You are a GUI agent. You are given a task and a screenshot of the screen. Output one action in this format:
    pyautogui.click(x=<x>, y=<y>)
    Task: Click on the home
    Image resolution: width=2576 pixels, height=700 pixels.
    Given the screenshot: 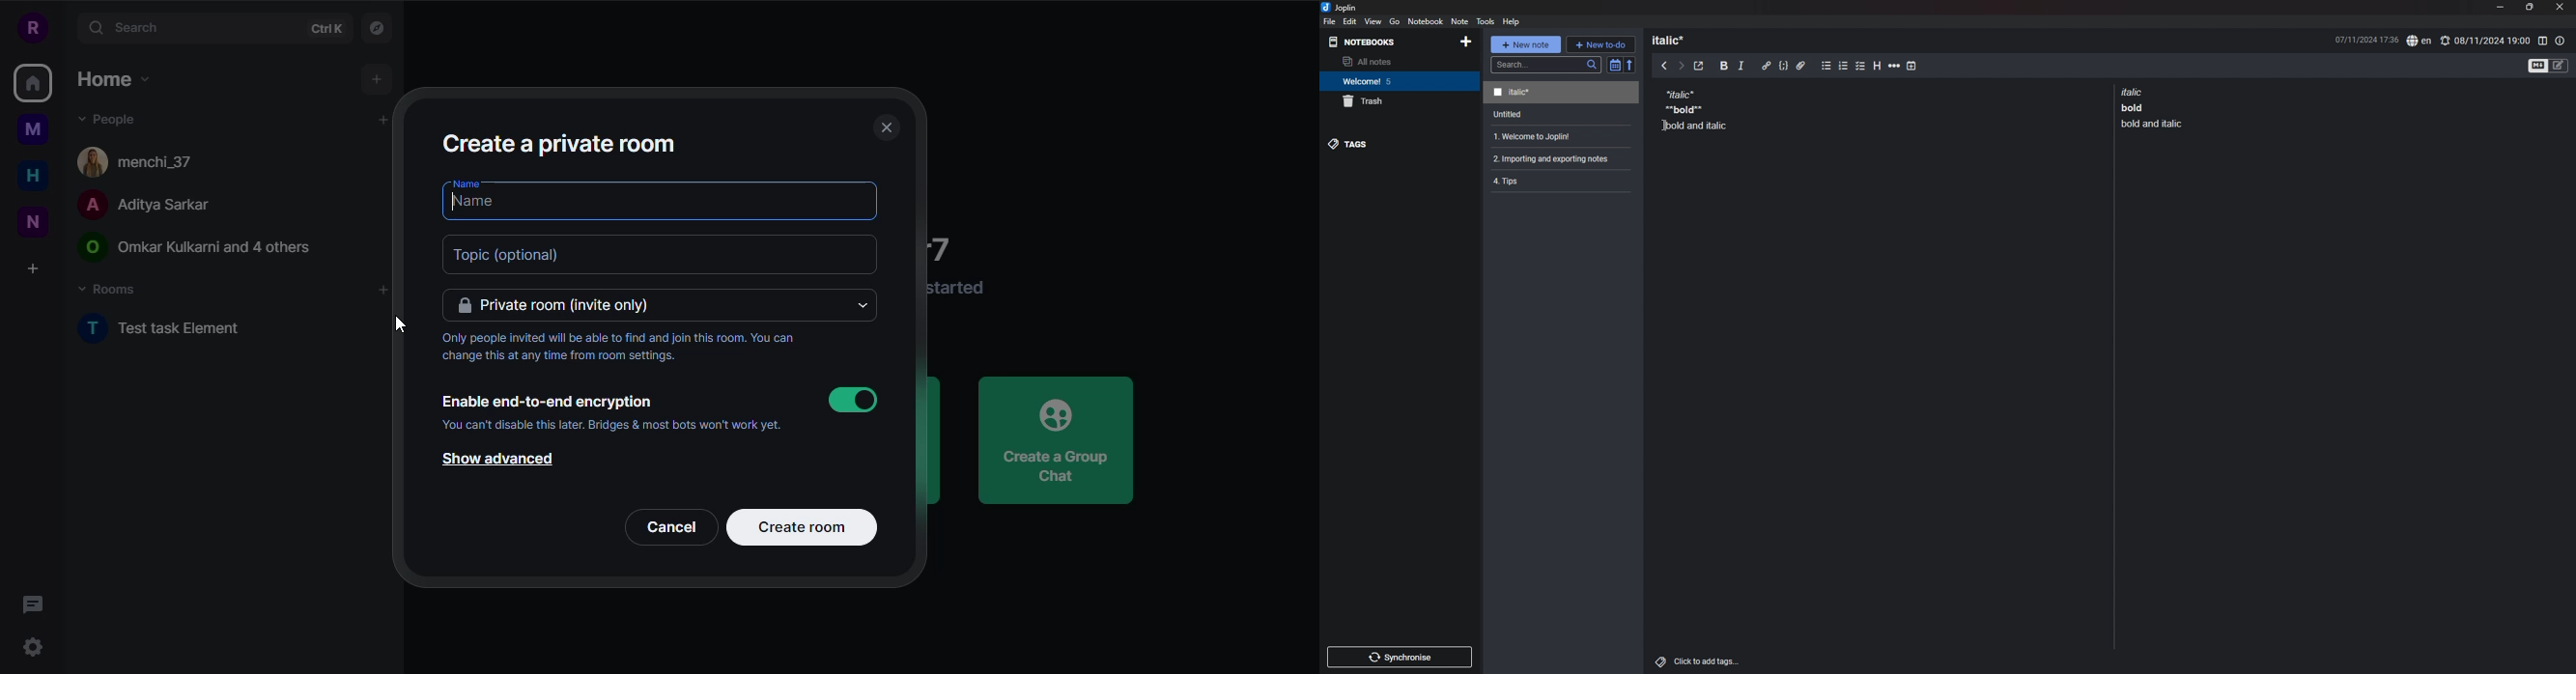 What is the action you would take?
    pyautogui.click(x=31, y=85)
    